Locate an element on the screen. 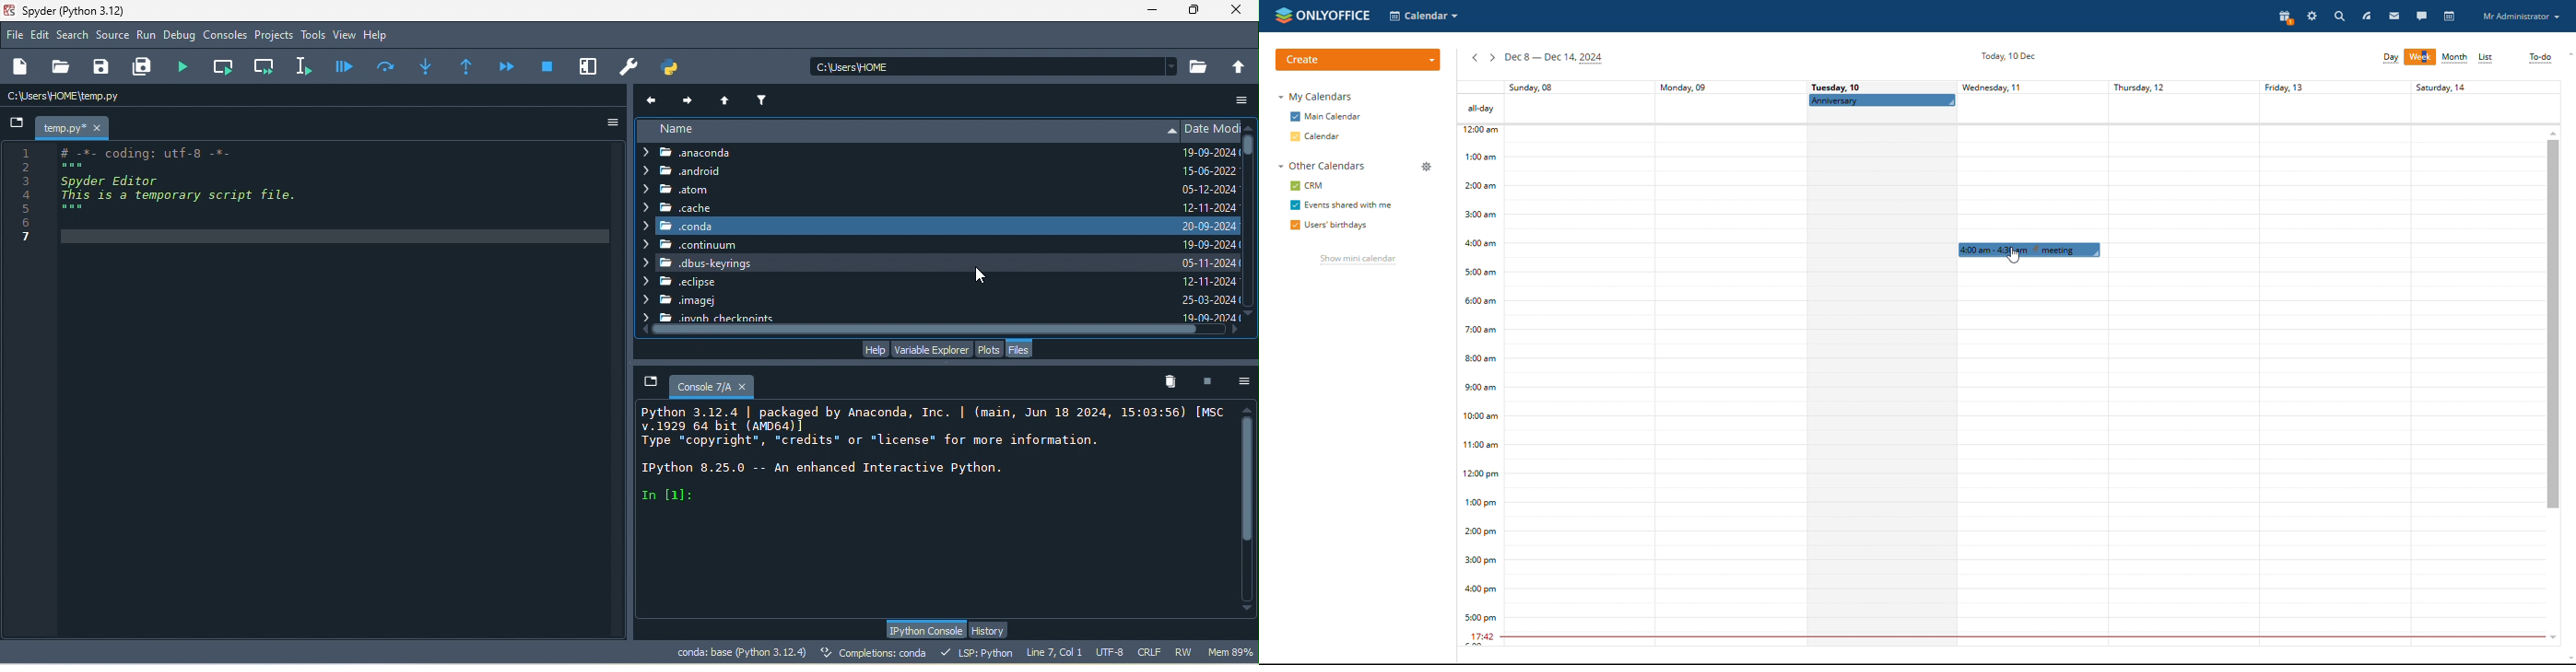 The width and height of the screenshot is (2576, 672). line 7, col 1 is located at coordinates (1054, 651).